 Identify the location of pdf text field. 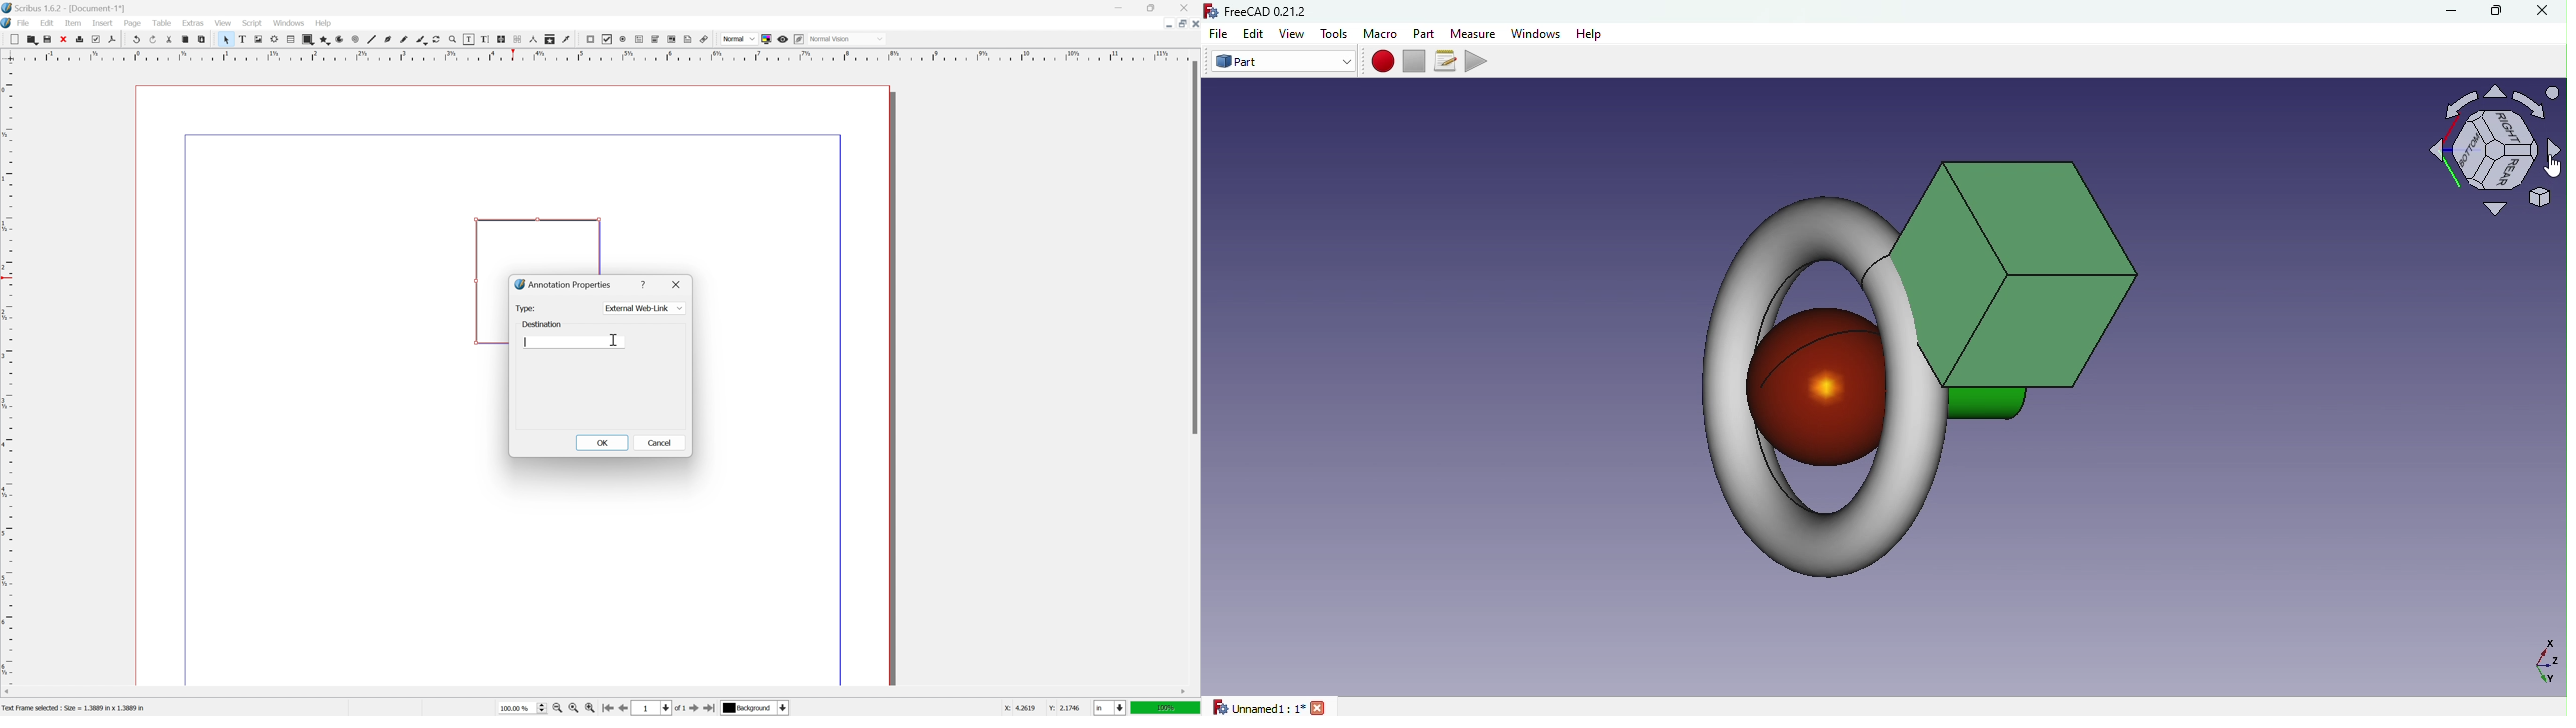
(639, 39).